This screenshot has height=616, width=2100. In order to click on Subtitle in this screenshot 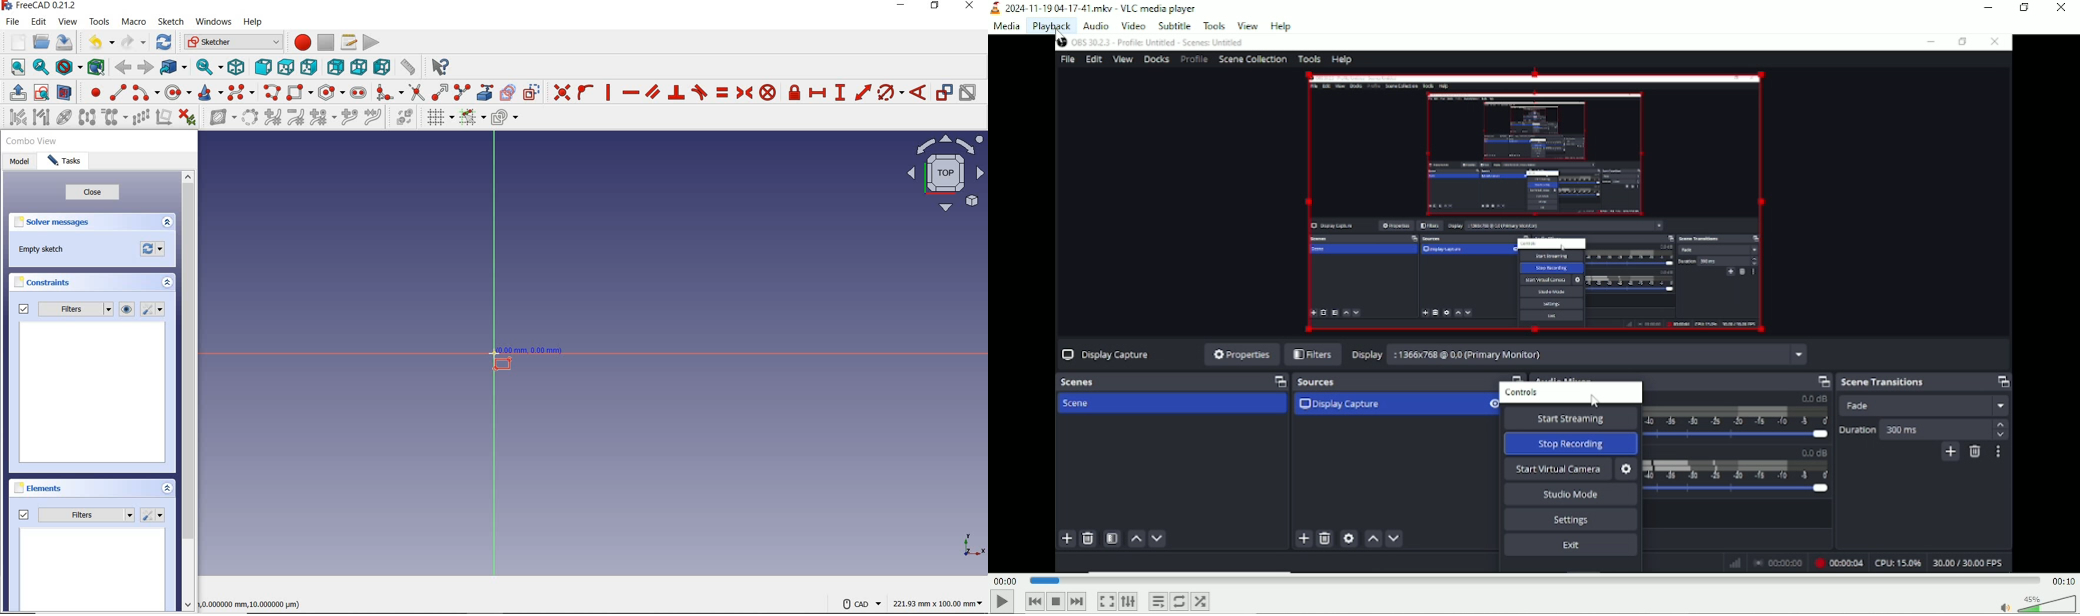, I will do `click(1175, 25)`.